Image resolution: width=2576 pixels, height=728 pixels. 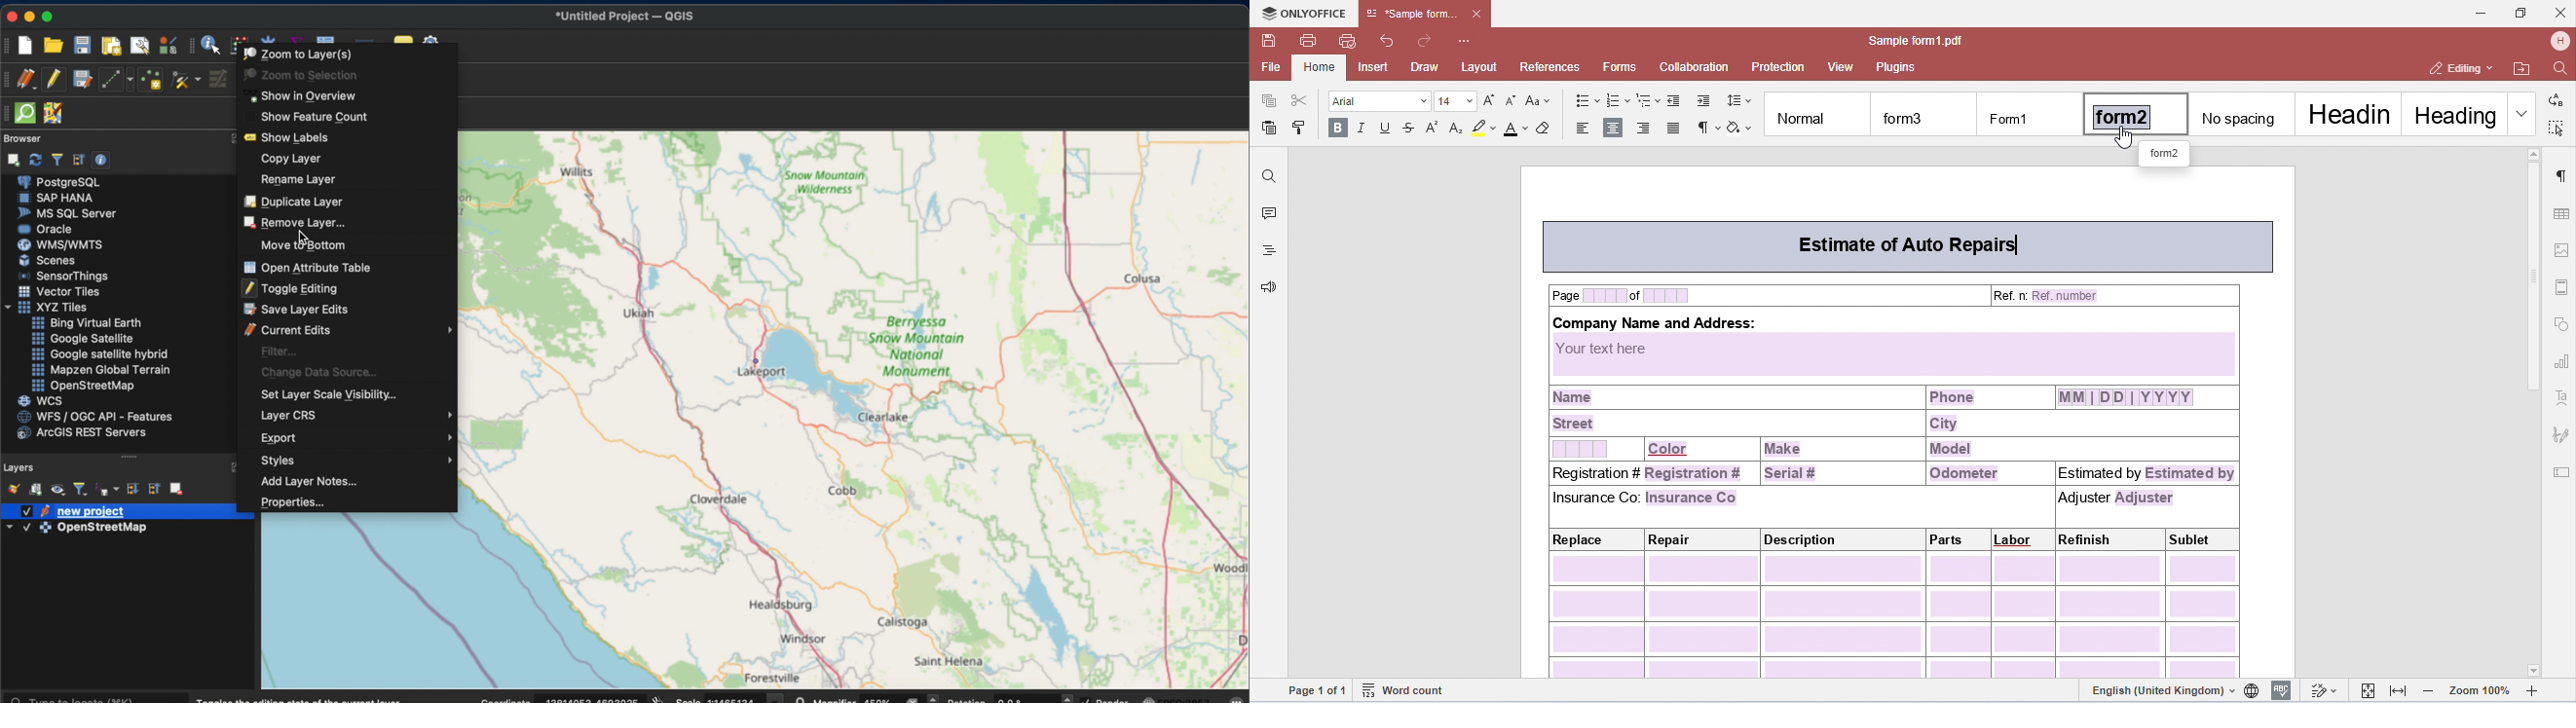 I want to click on oracle , so click(x=45, y=228).